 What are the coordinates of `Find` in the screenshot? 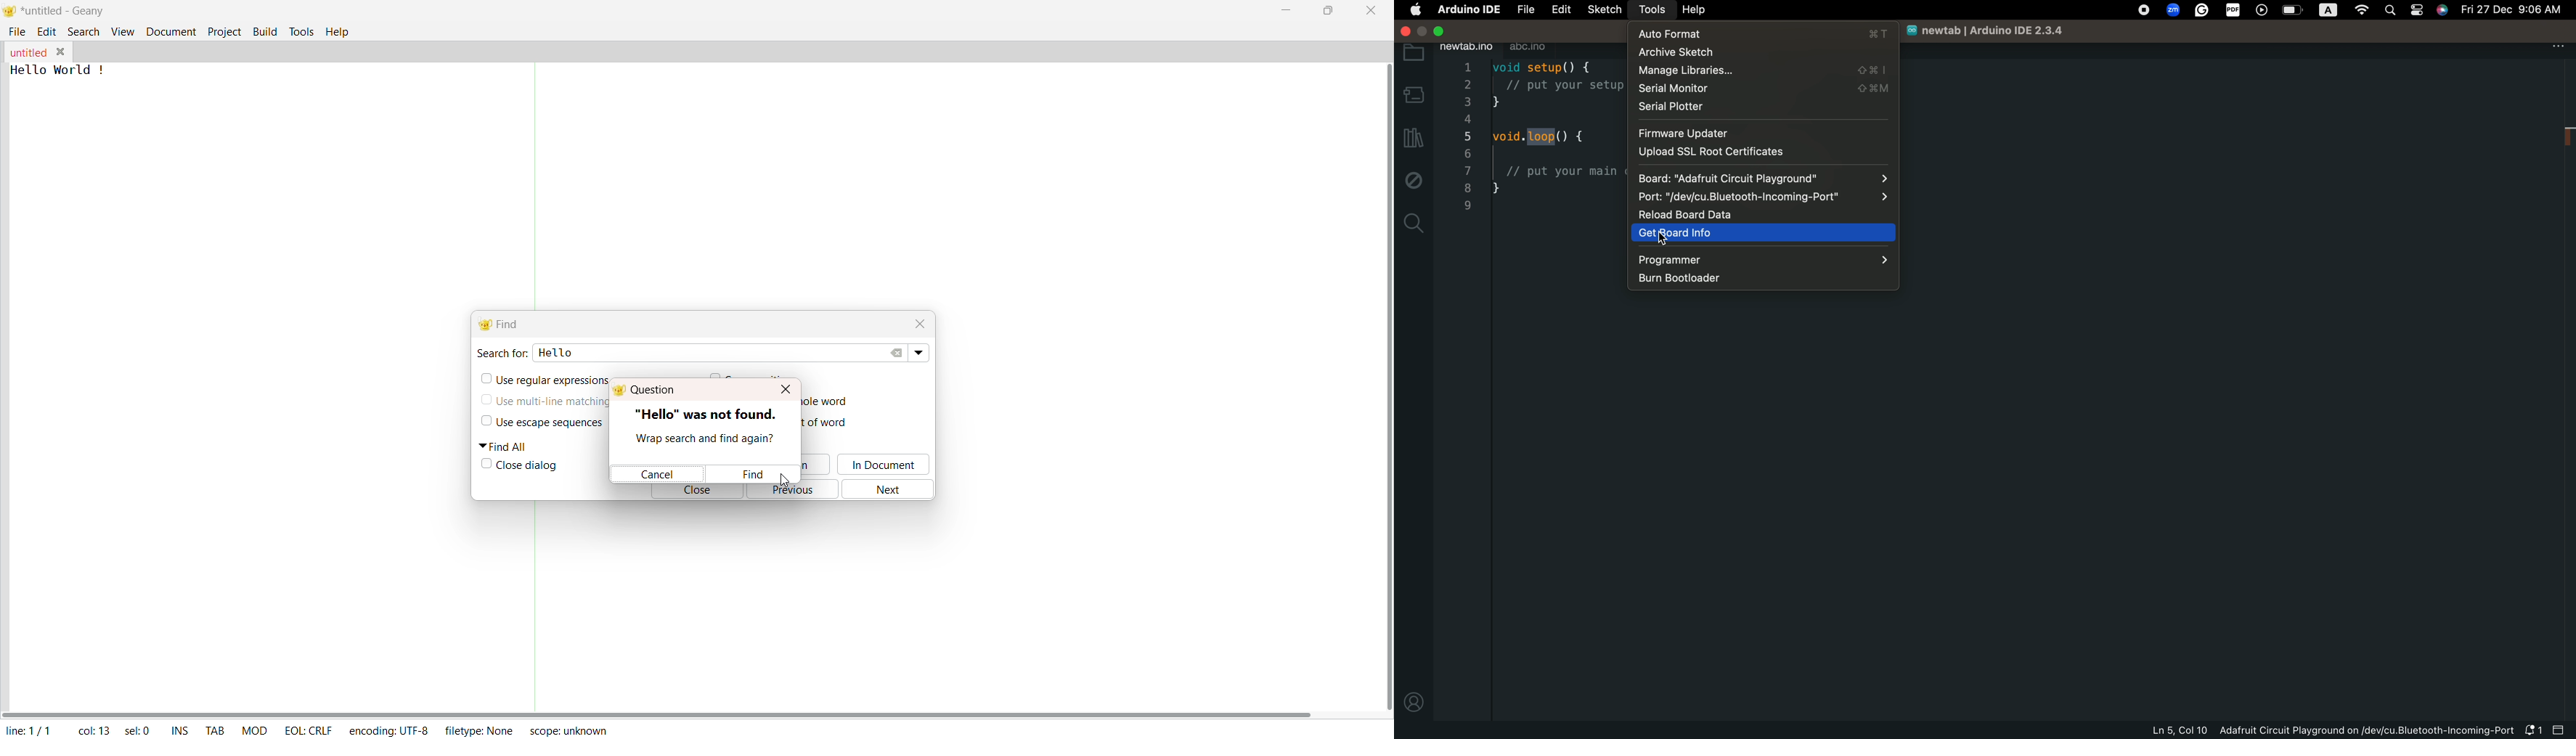 It's located at (505, 322).